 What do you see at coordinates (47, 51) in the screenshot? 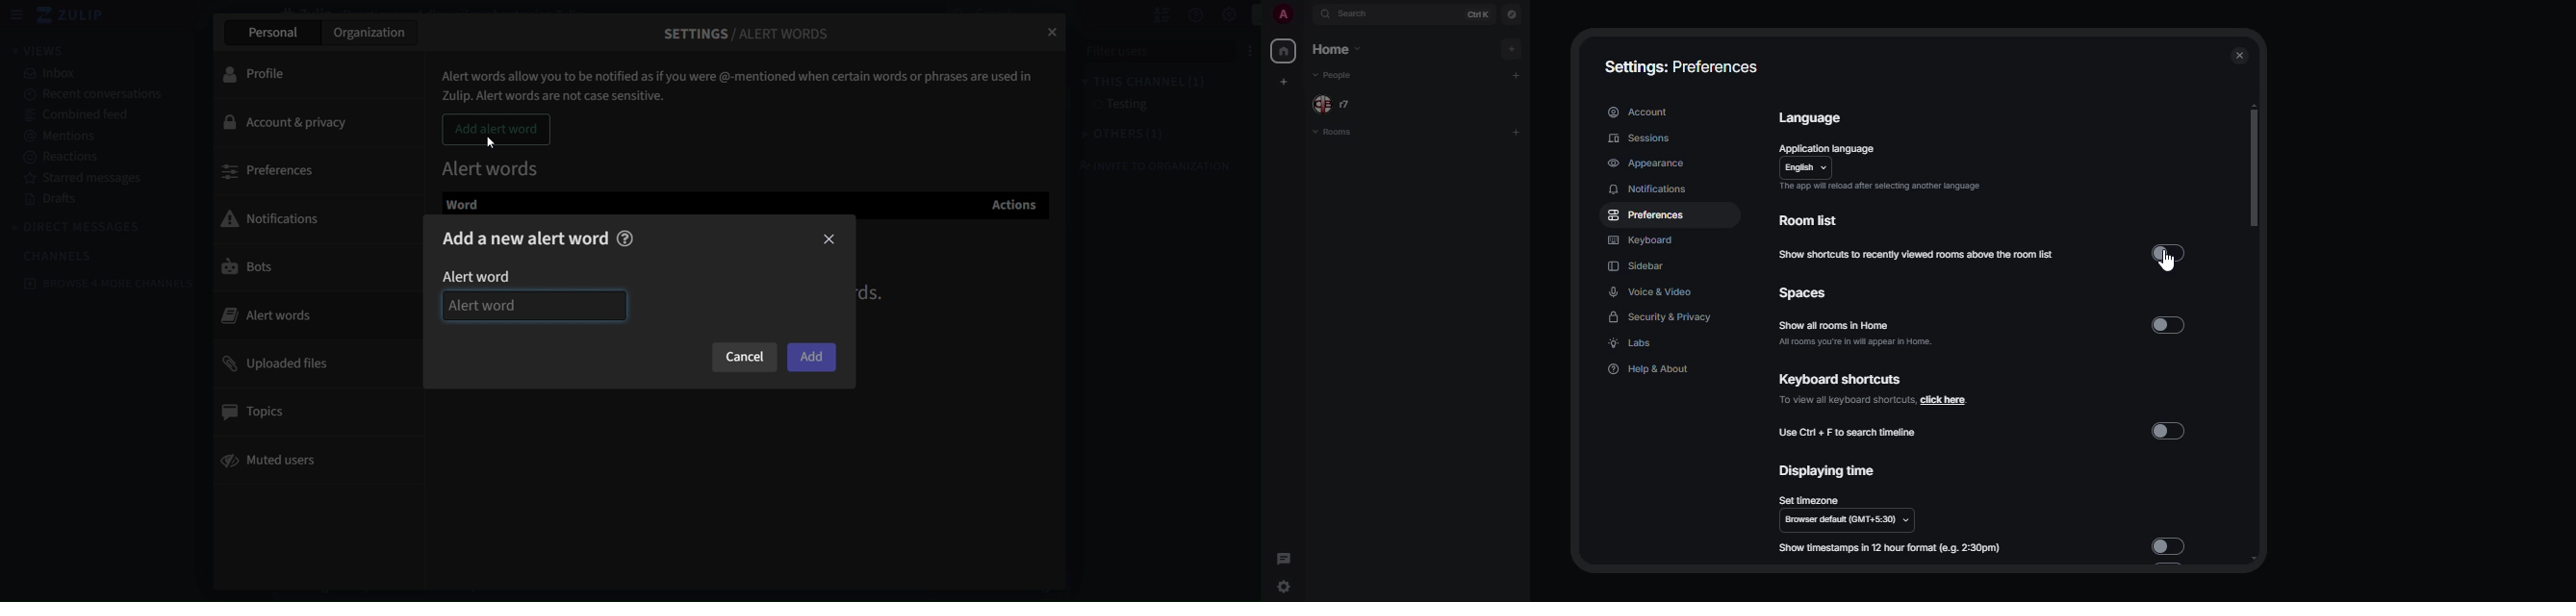
I see `views` at bounding box center [47, 51].